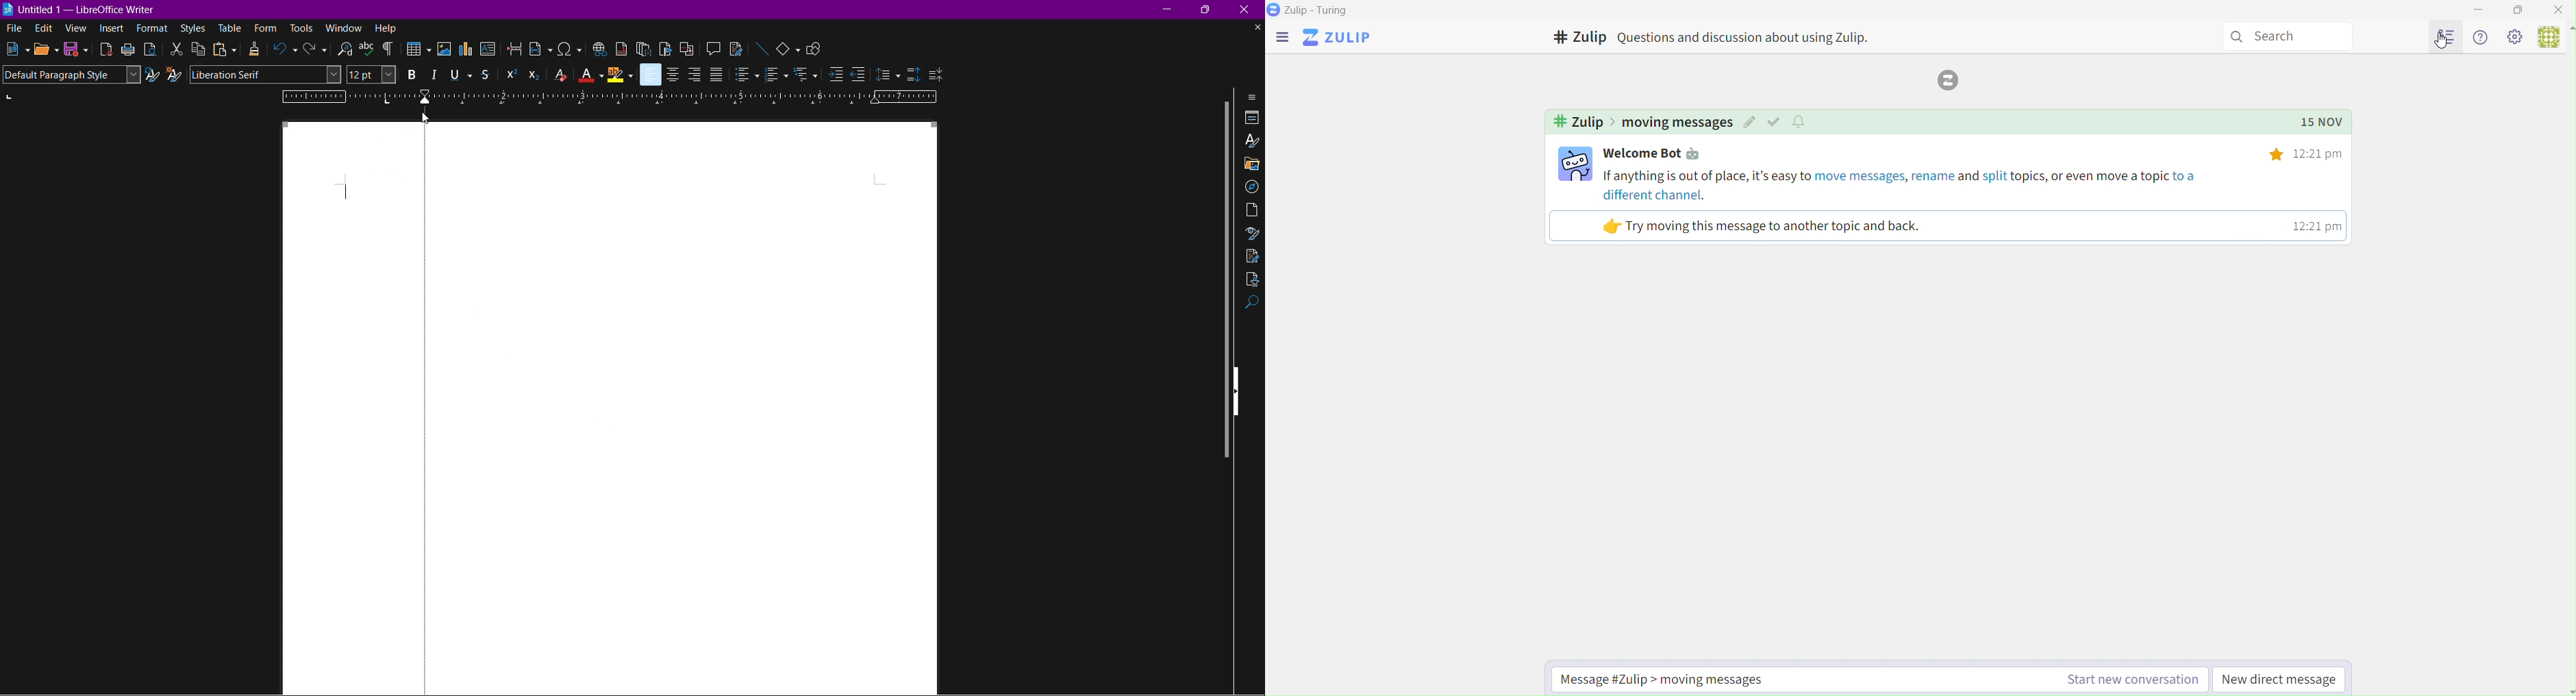 This screenshot has width=2576, height=700. What do you see at coordinates (674, 74) in the screenshot?
I see `Align Center` at bounding box center [674, 74].